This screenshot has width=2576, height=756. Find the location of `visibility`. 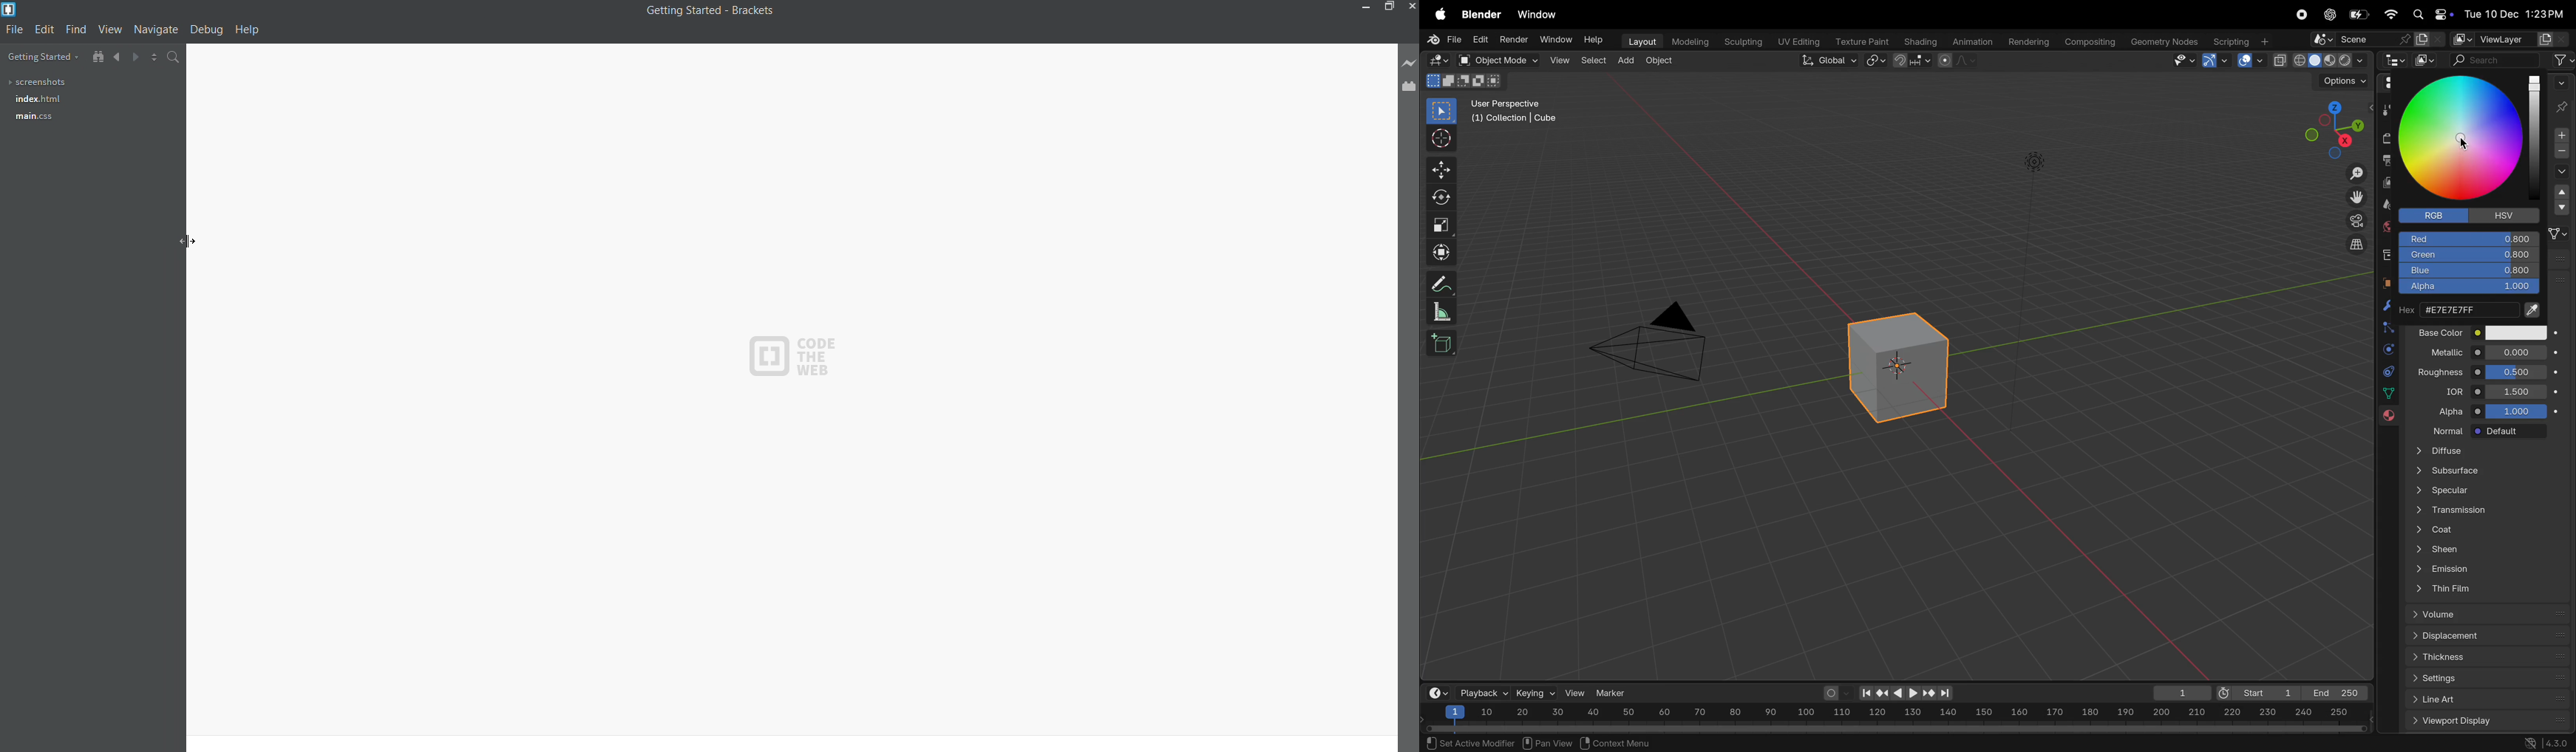

visibility is located at coordinates (2182, 61).